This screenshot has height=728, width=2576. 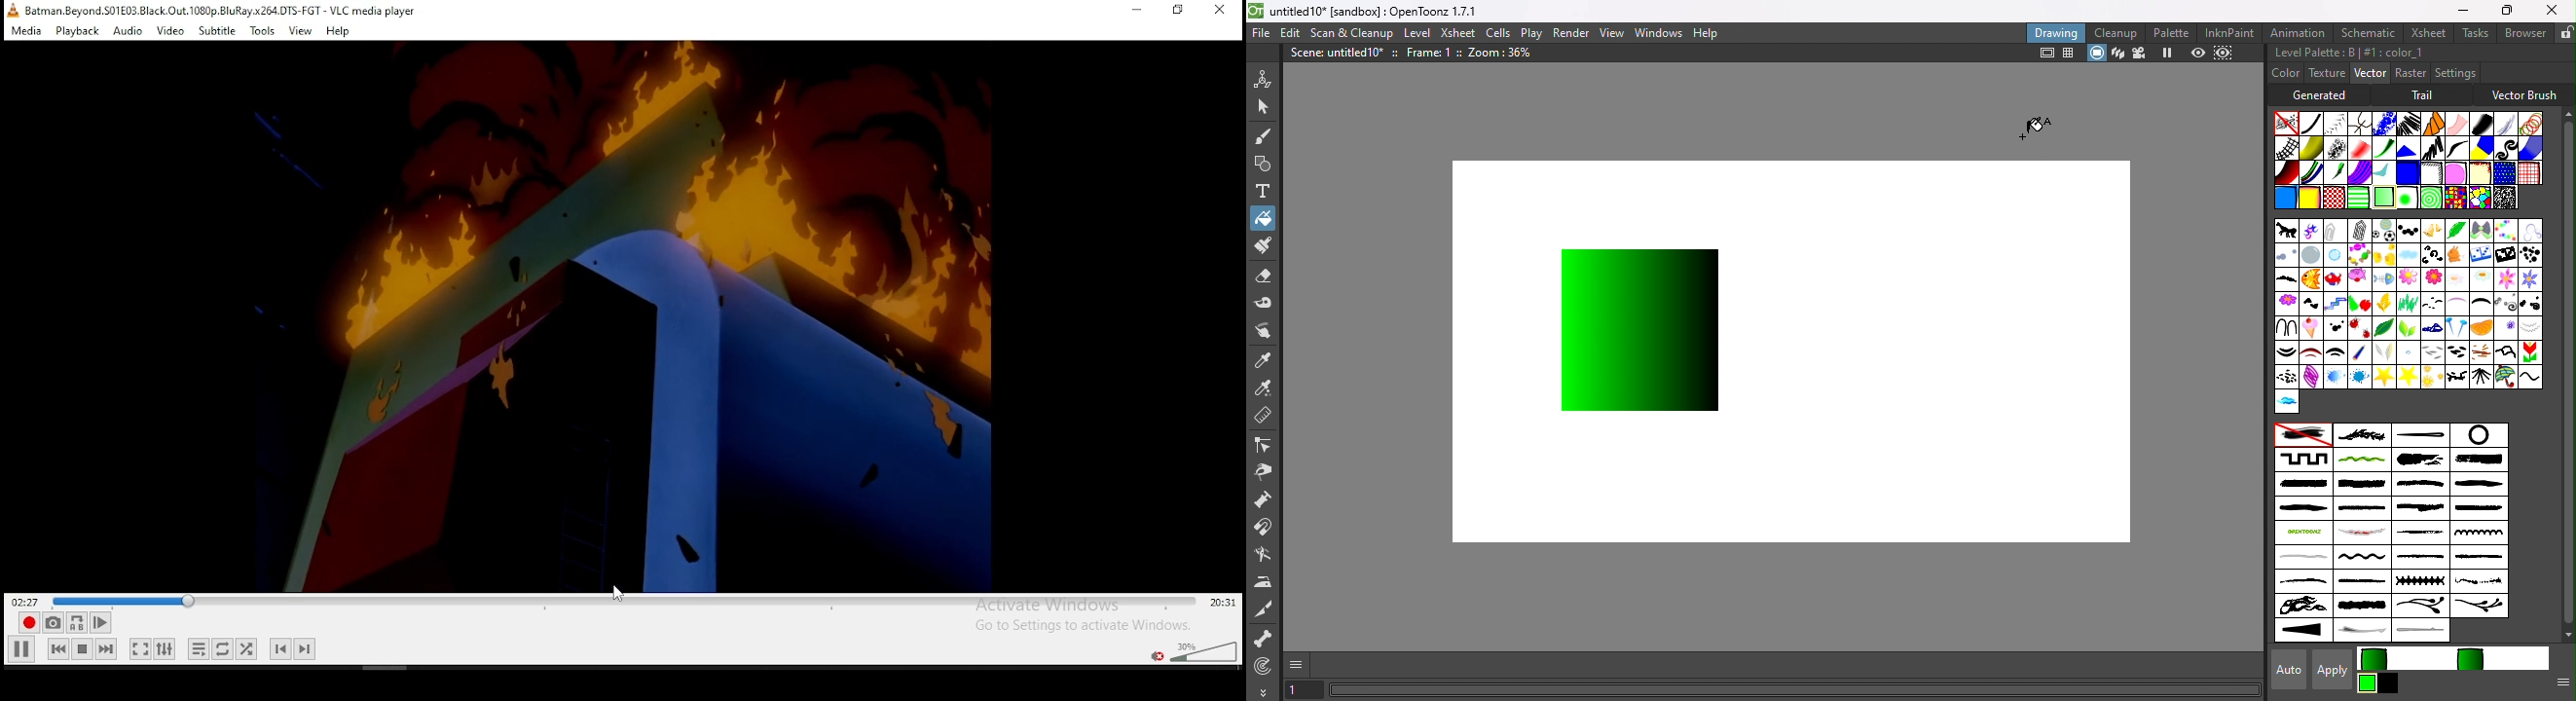 What do you see at coordinates (2425, 32) in the screenshot?
I see `Xsheet` at bounding box center [2425, 32].